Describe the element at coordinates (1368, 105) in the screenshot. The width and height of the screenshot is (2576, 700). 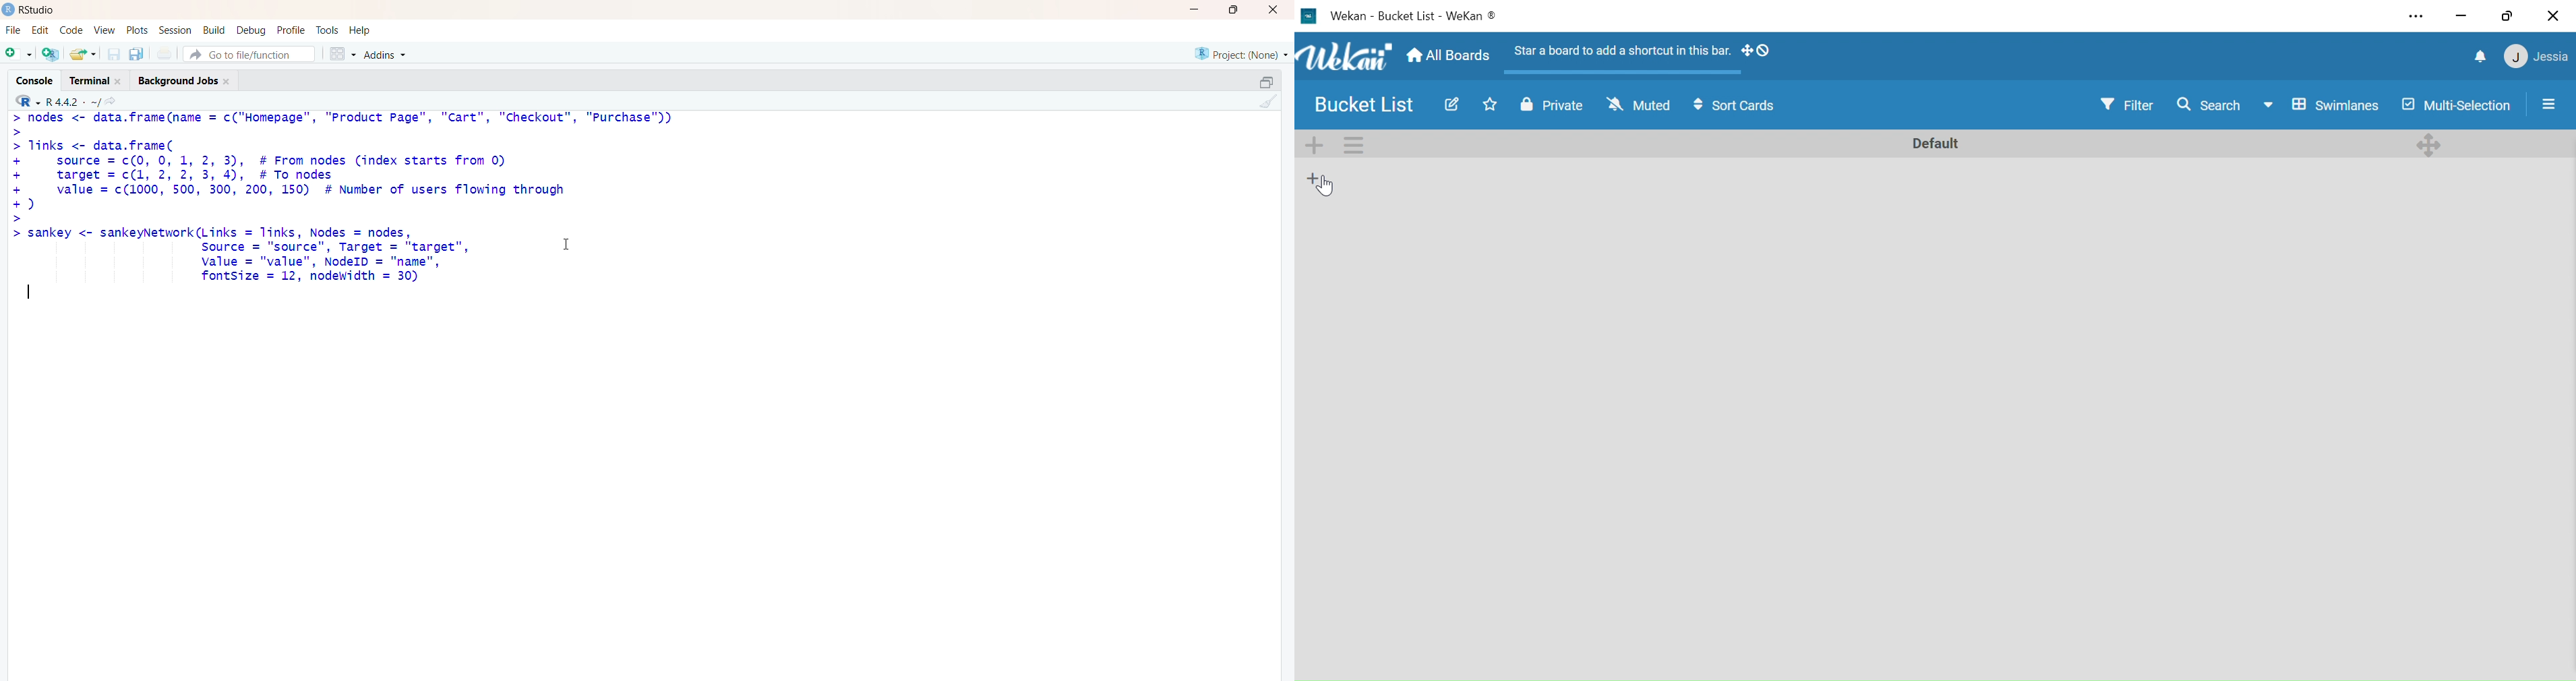
I see `Board name` at that location.